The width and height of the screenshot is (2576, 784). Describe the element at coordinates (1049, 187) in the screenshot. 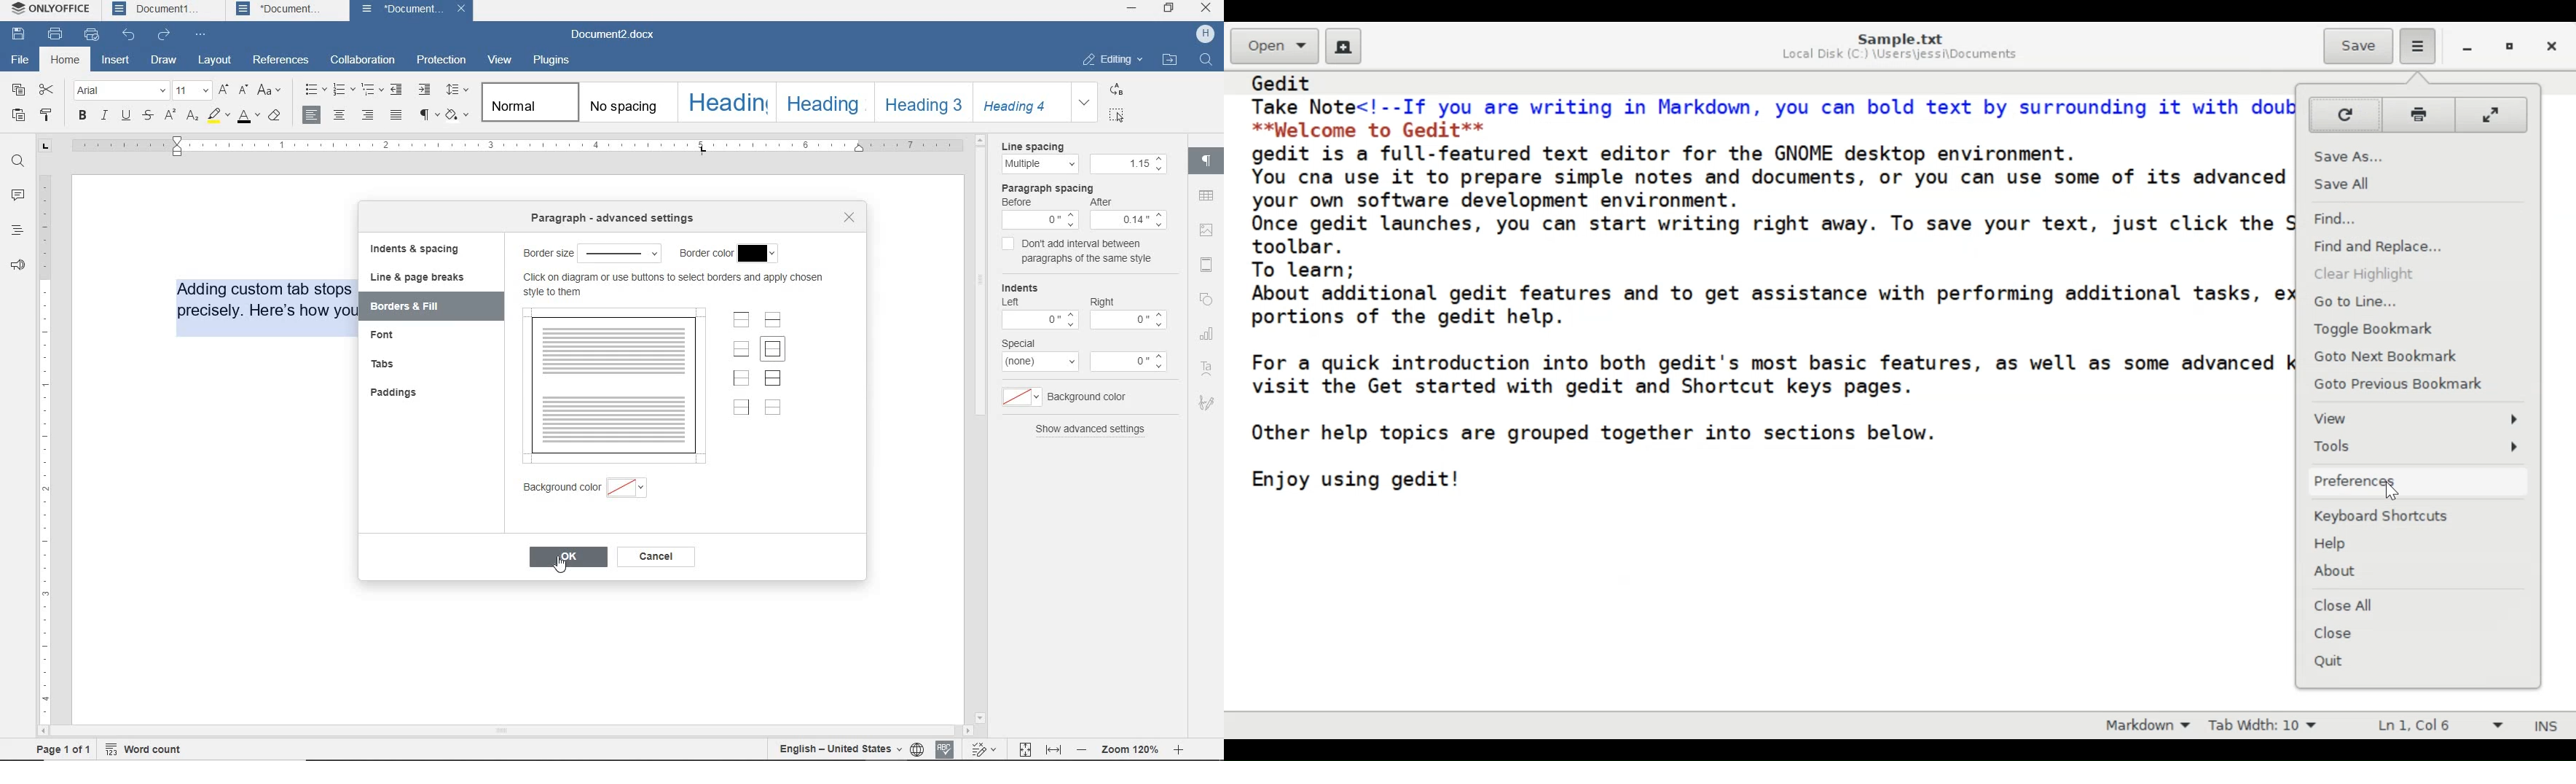

I see `paragraph spacing` at that location.